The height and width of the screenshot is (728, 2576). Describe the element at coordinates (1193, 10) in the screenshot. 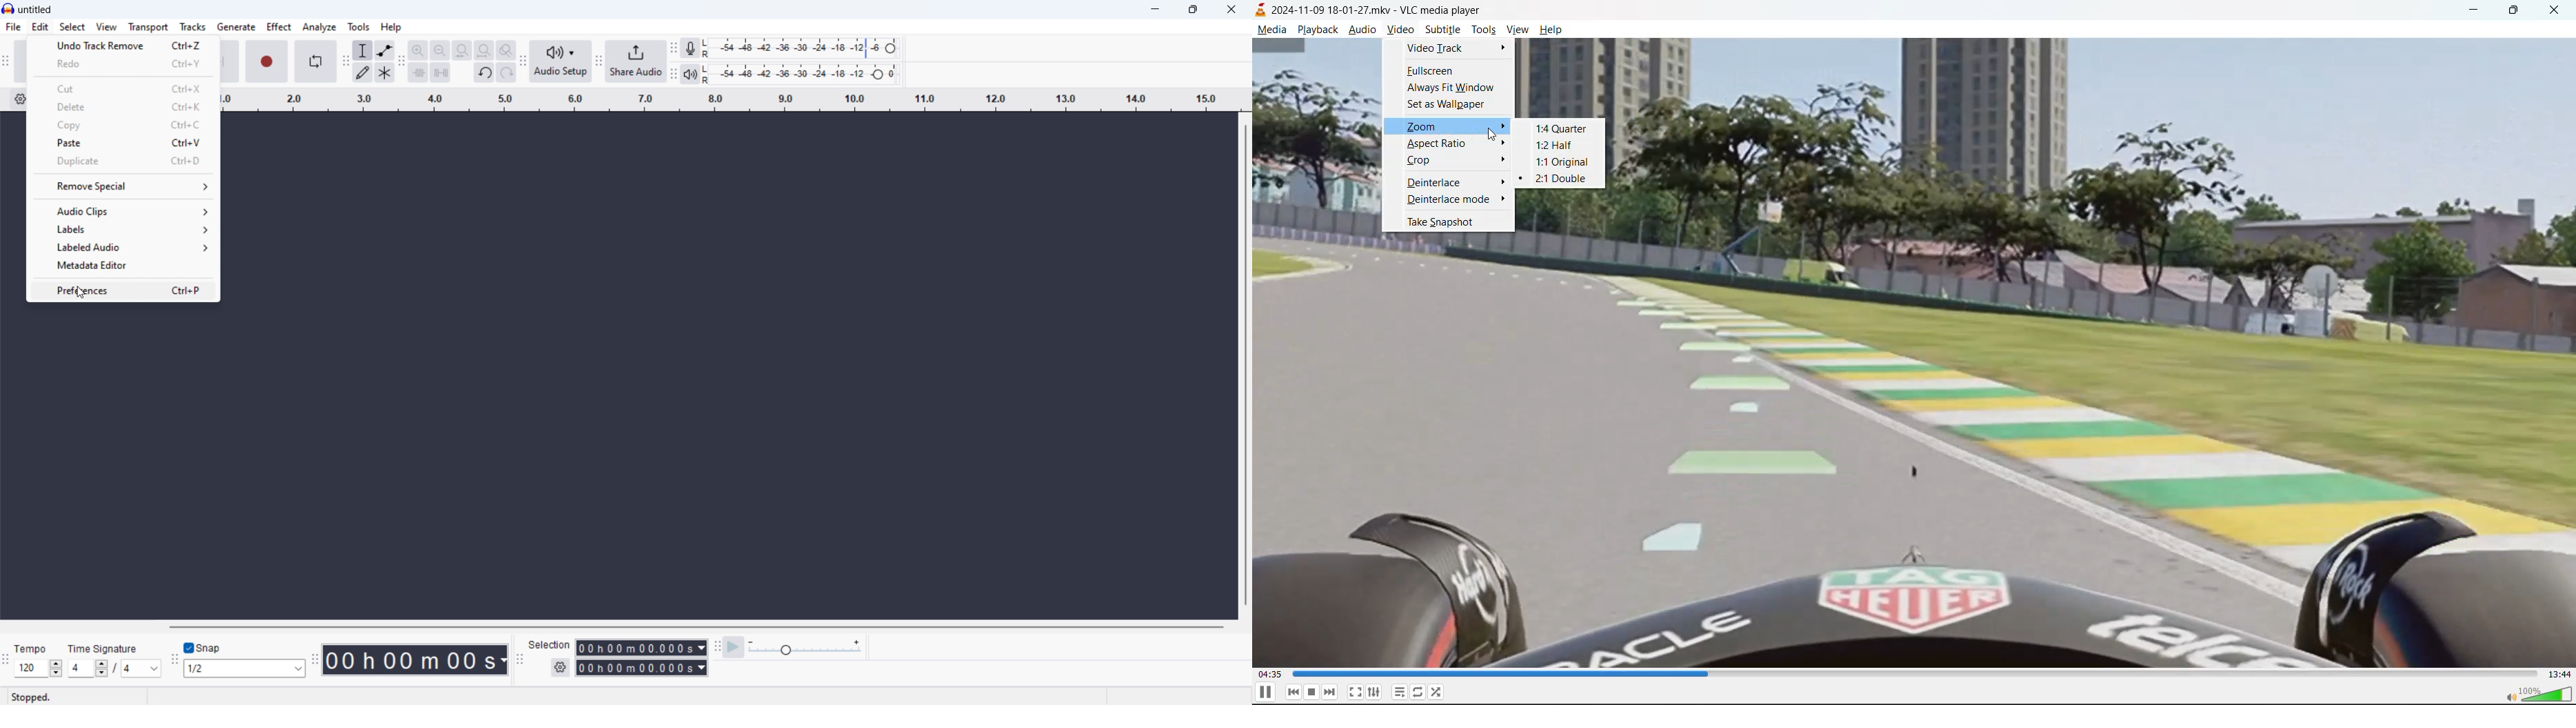

I see `maximize` at that location.